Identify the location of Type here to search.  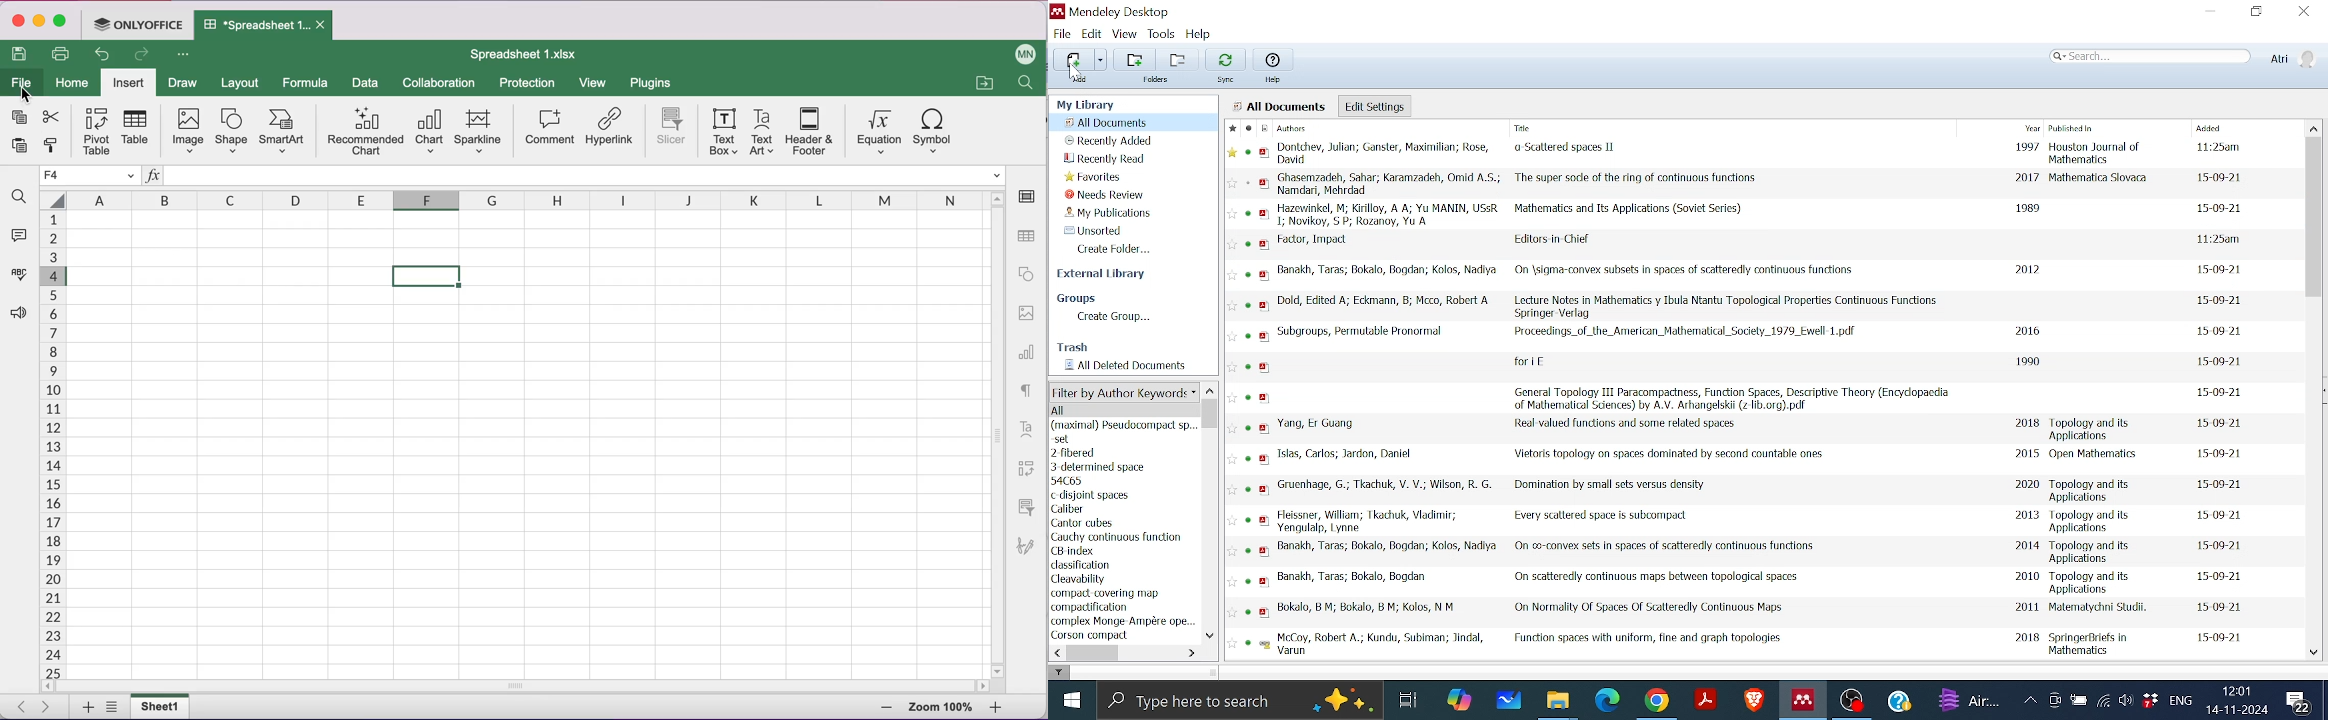
(1240, 701).